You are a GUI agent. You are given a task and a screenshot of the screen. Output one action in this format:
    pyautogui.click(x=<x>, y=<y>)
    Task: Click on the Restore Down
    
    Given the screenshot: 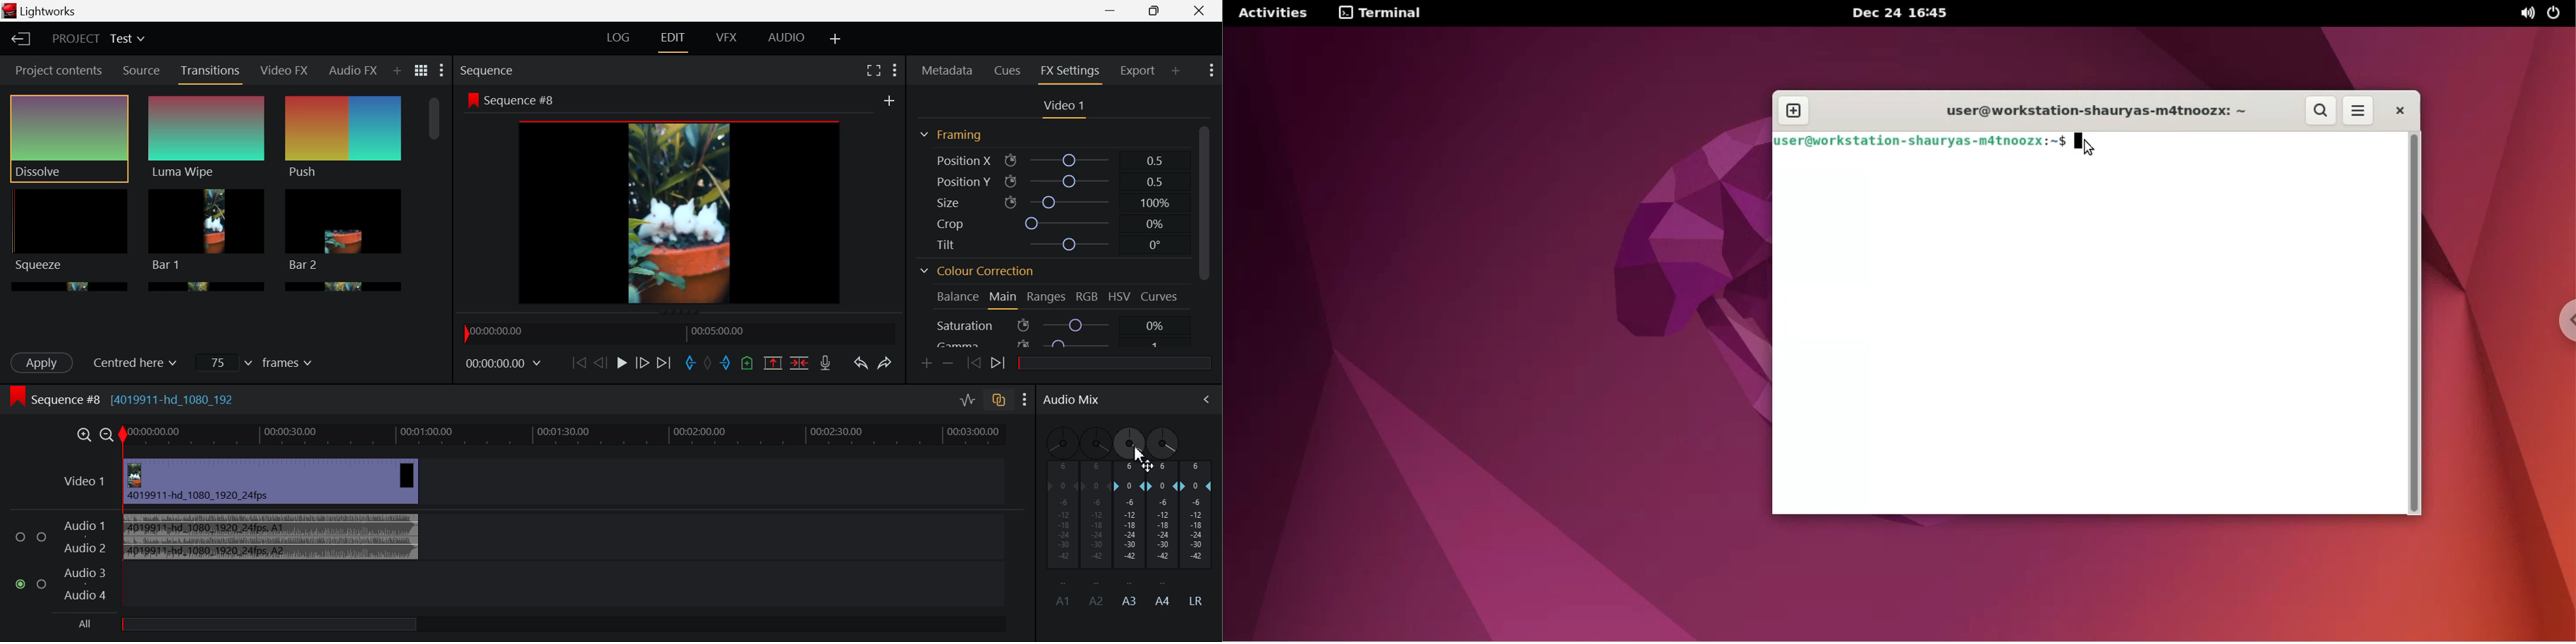 What is the action you would take?
    pyautogui.click(x=1111, y=11)
    